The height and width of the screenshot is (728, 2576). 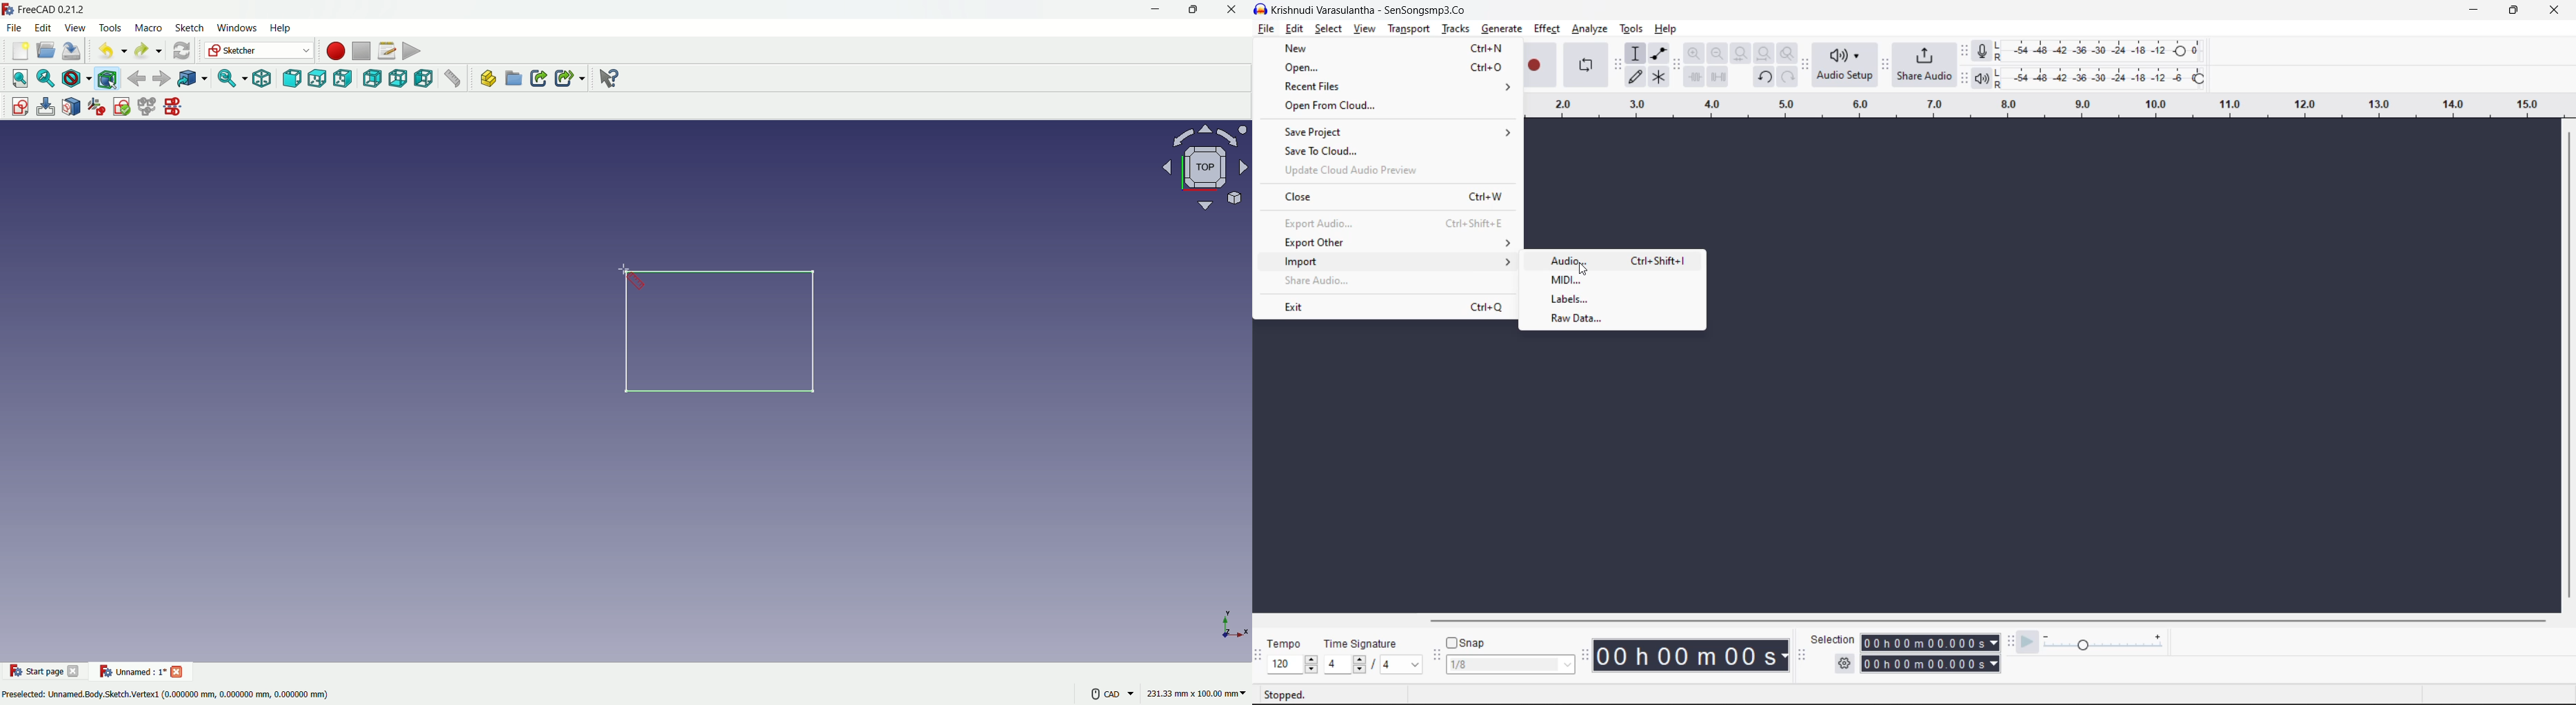 What do you see at coordinates (259, 51) in the screenshot?
I see `switch workbenches` at bounding box center [259, 51].